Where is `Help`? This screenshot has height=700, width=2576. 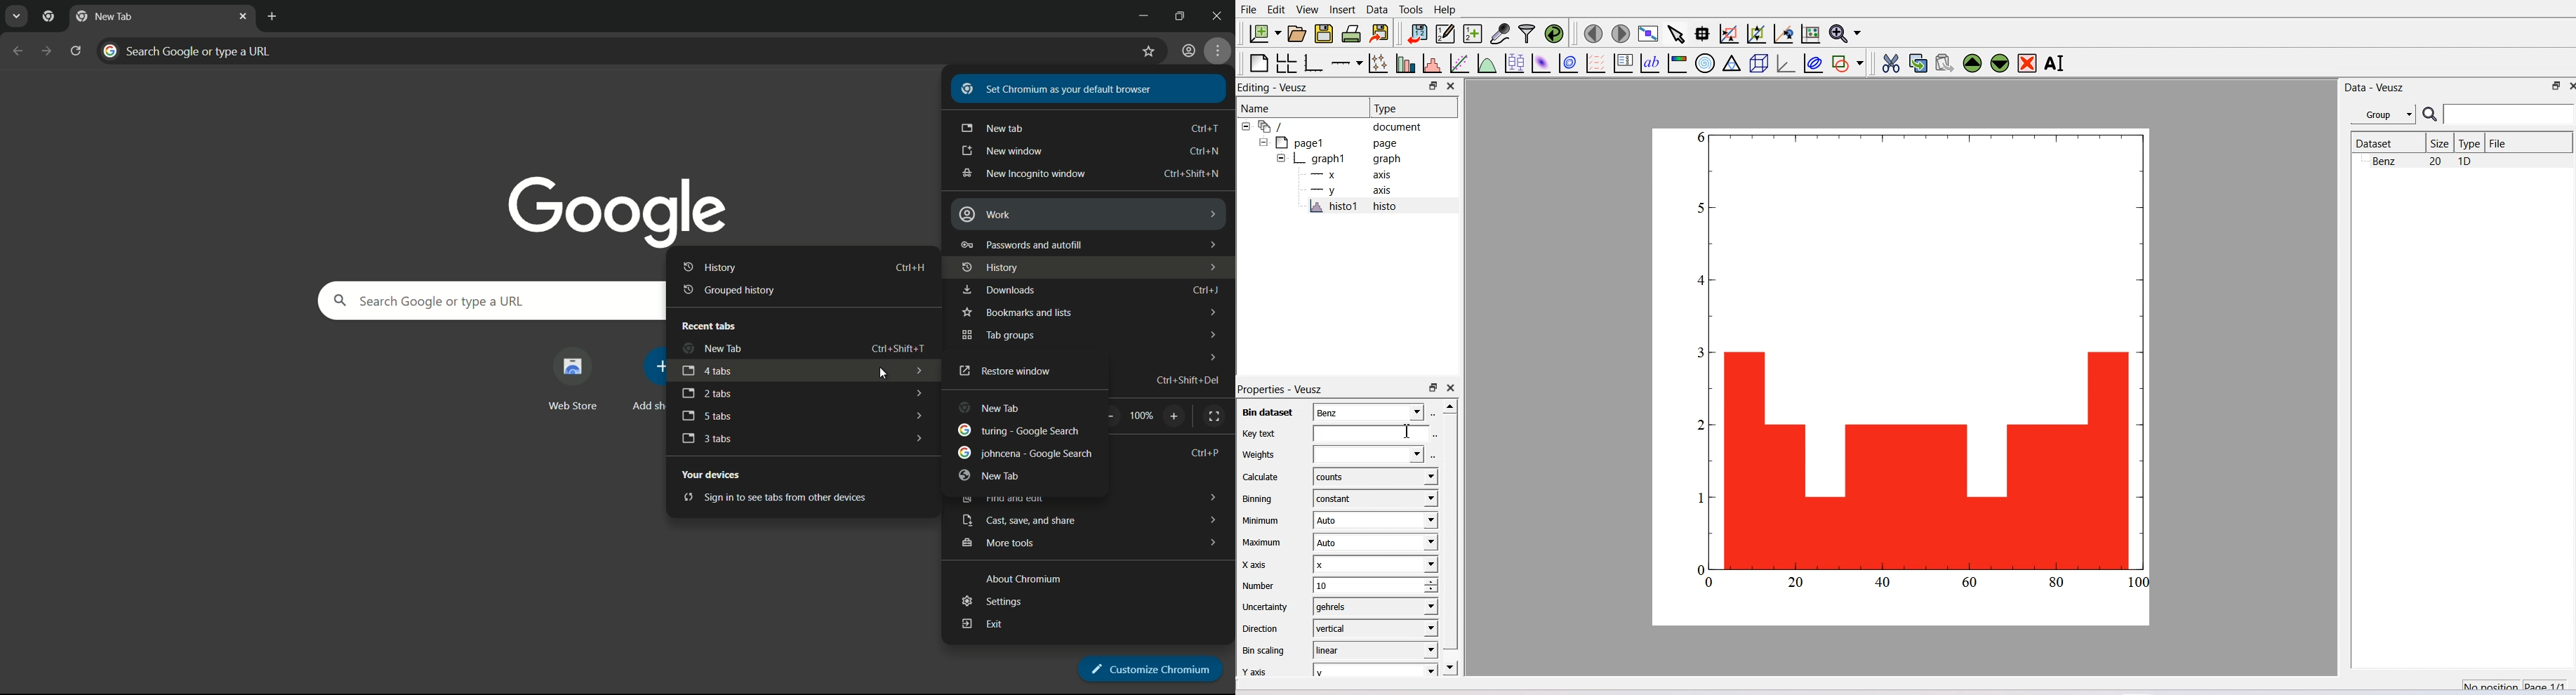 Help is located at coordinates (1445, 10).